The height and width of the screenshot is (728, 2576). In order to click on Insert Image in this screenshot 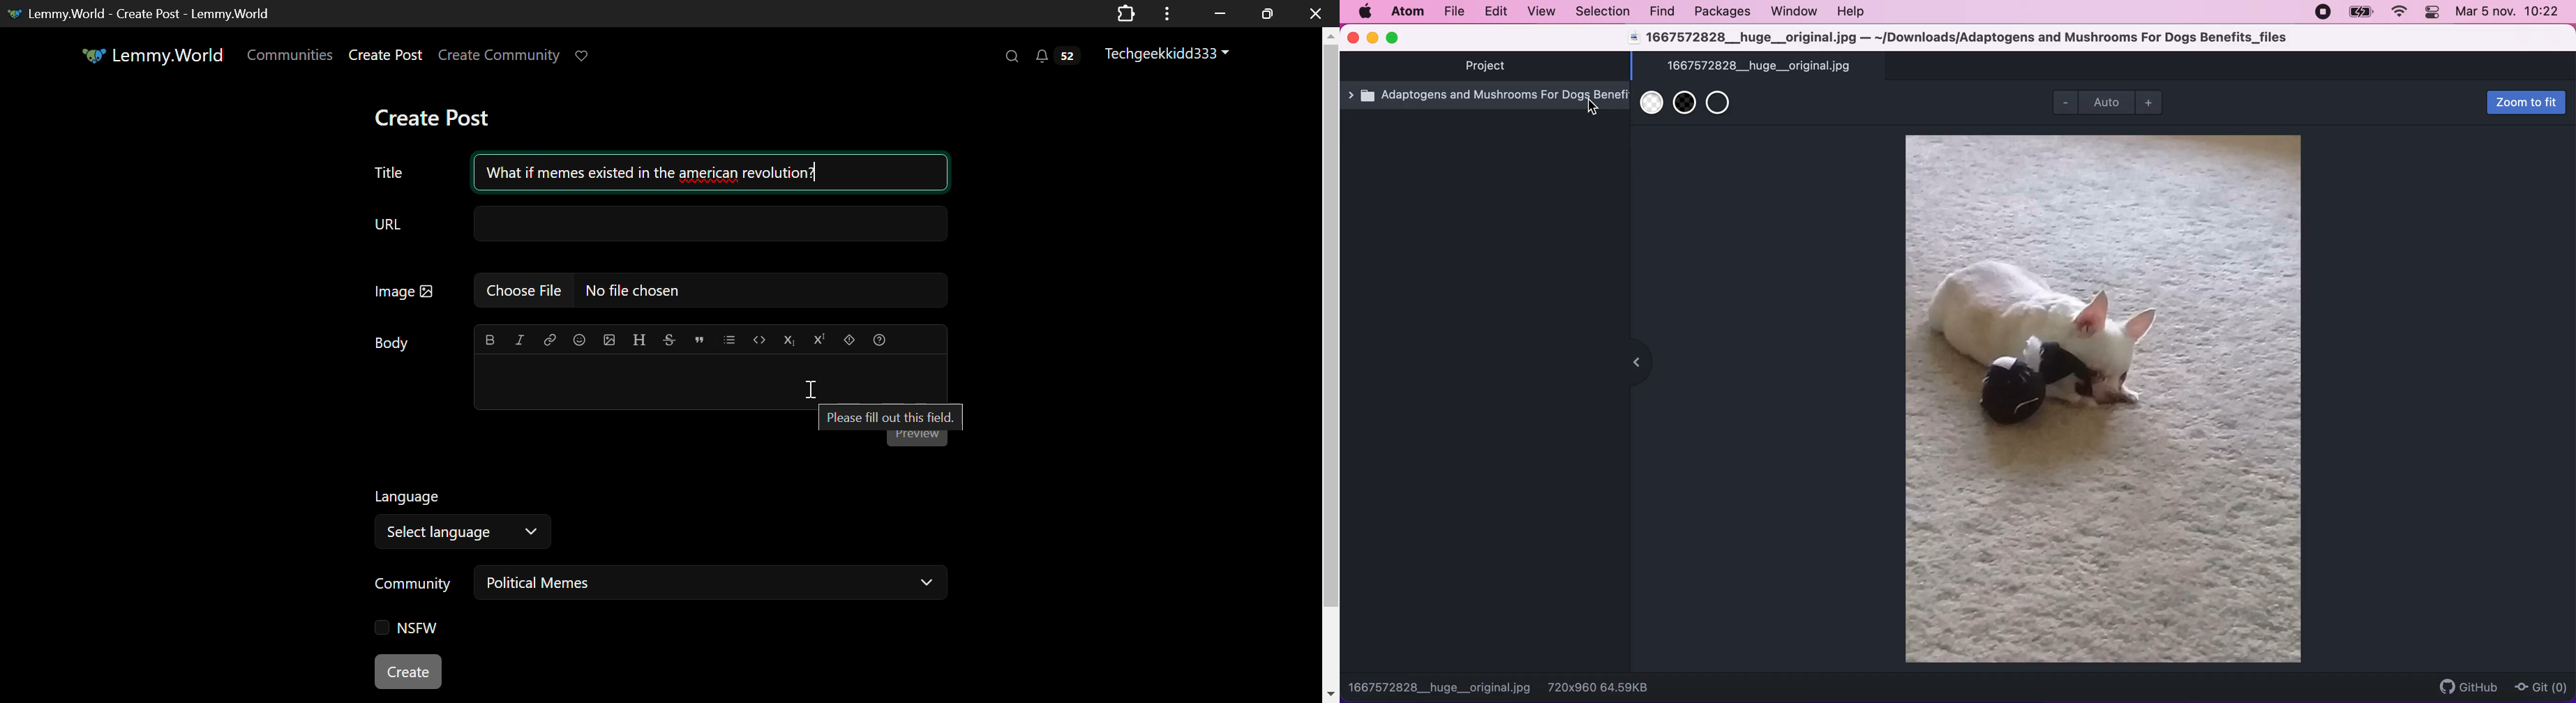, I will do `click(611, 340)`.